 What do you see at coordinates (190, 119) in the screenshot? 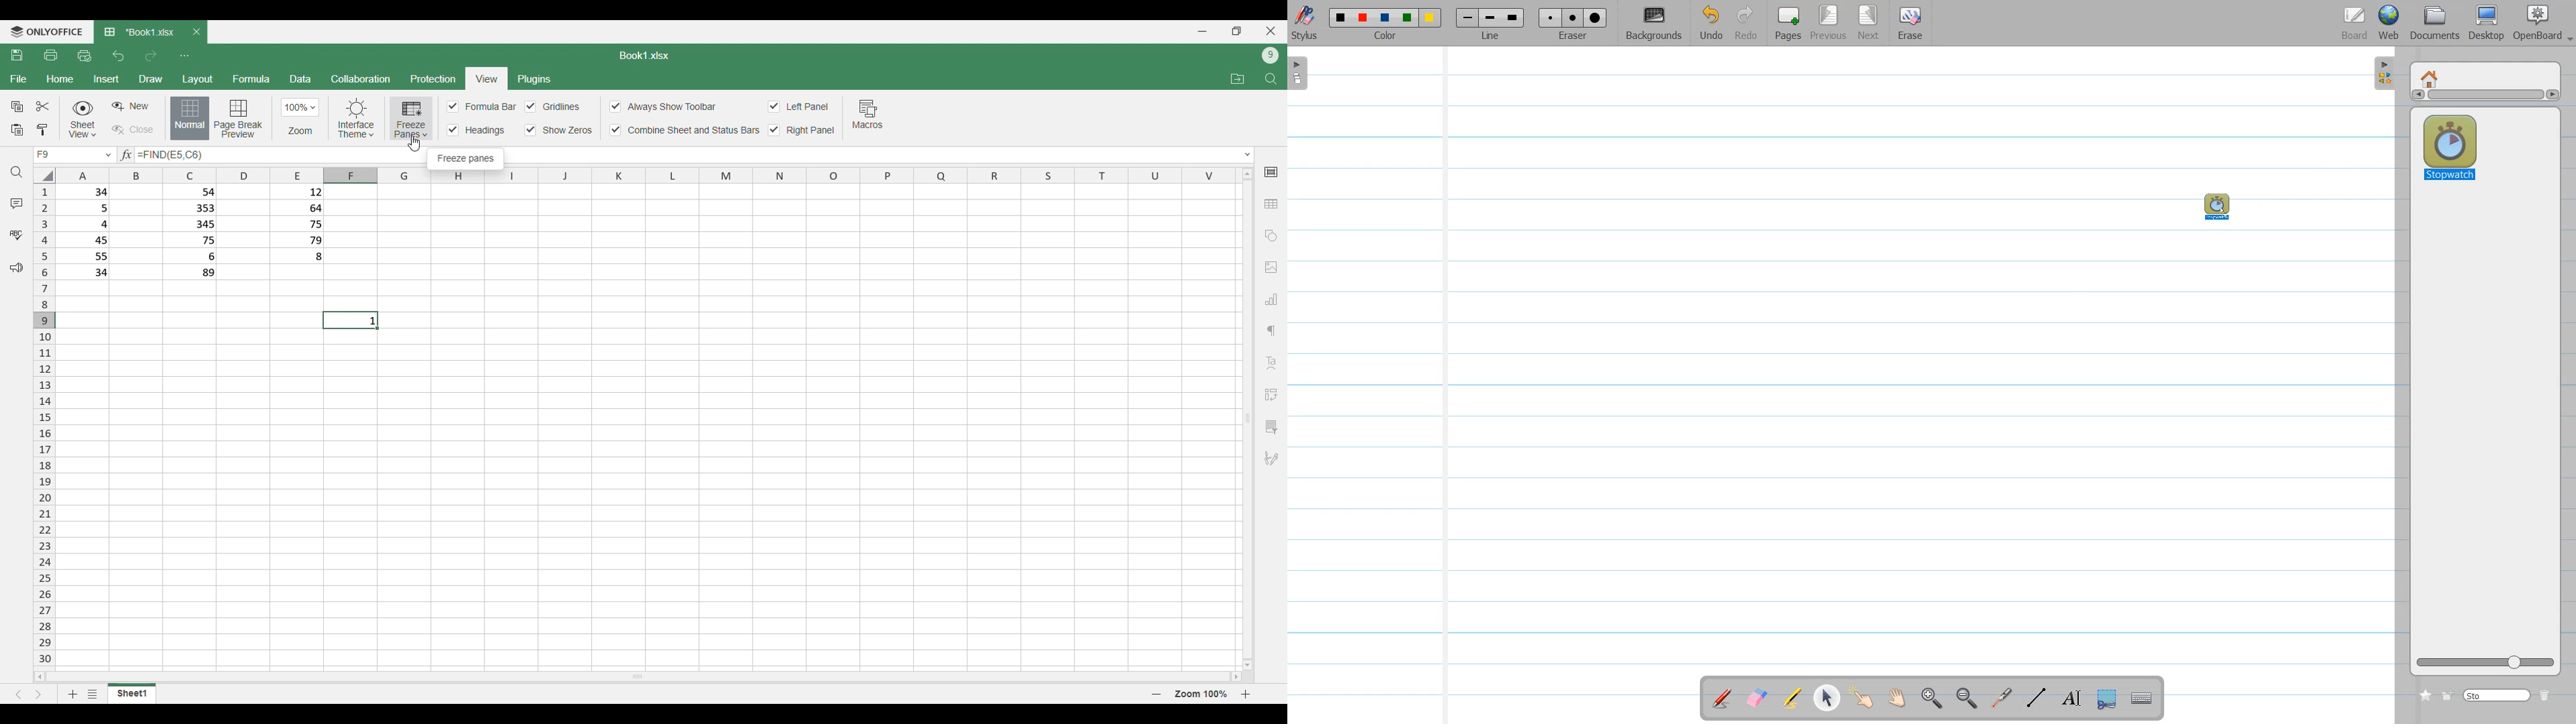
I see `Normal view, current selection ` at bounding box center [190, 119].